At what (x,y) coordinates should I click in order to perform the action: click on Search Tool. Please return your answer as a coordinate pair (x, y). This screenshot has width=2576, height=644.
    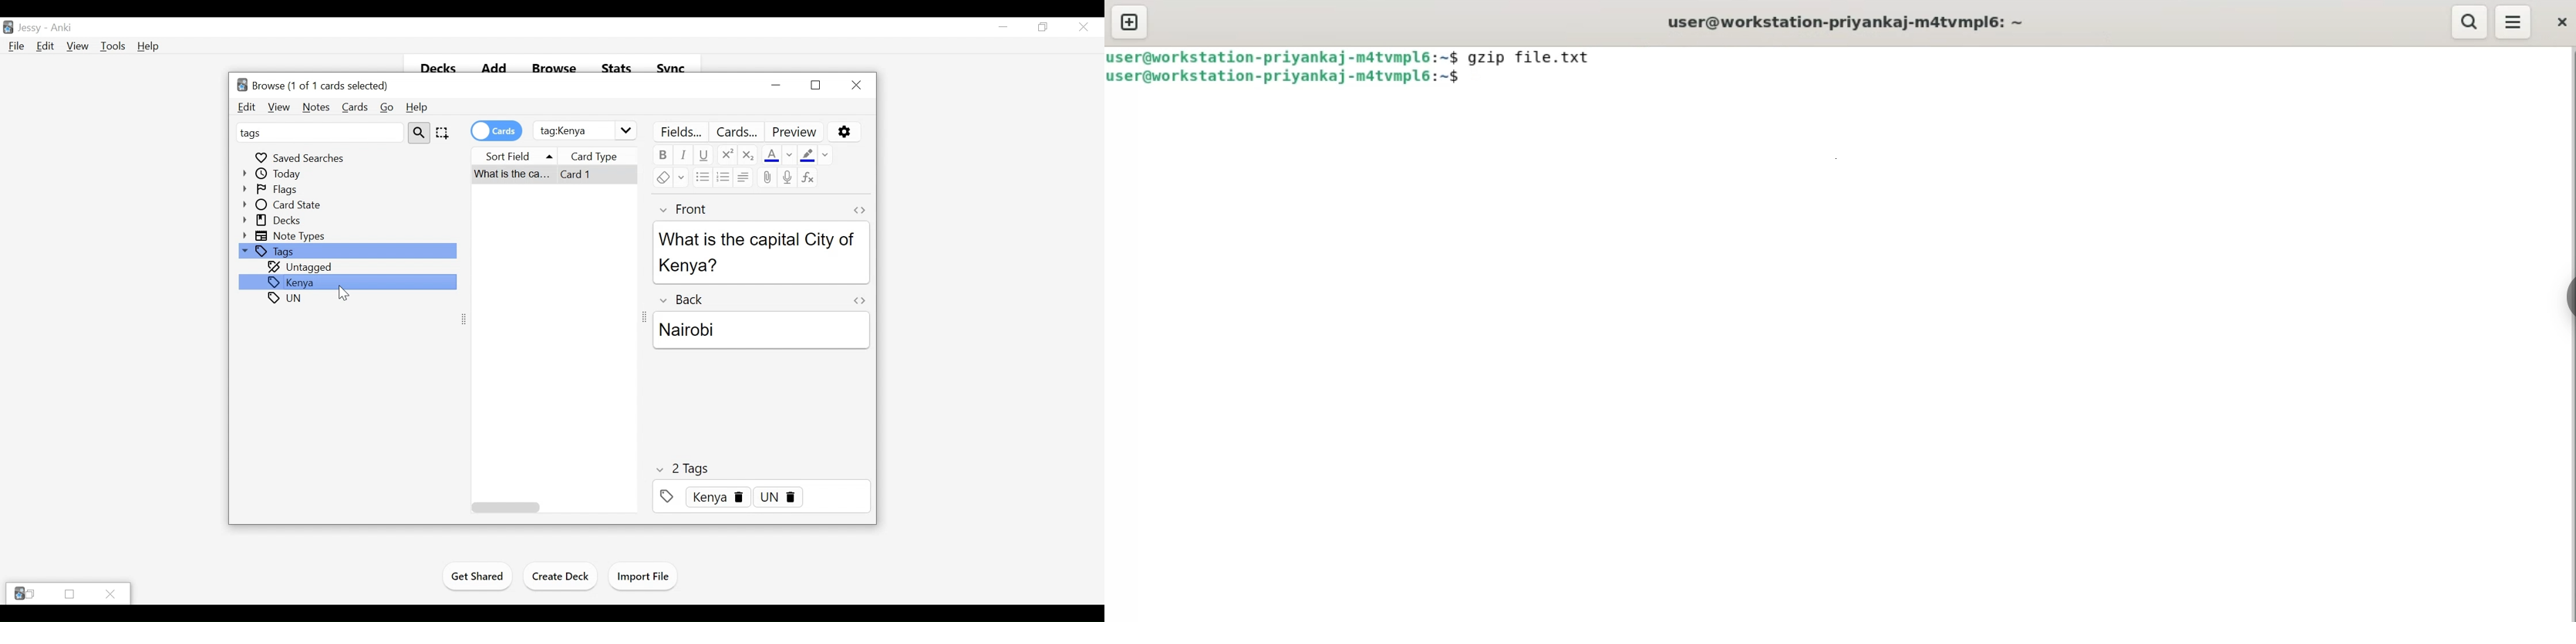
    Looking at the image, I should click on (420, 132).